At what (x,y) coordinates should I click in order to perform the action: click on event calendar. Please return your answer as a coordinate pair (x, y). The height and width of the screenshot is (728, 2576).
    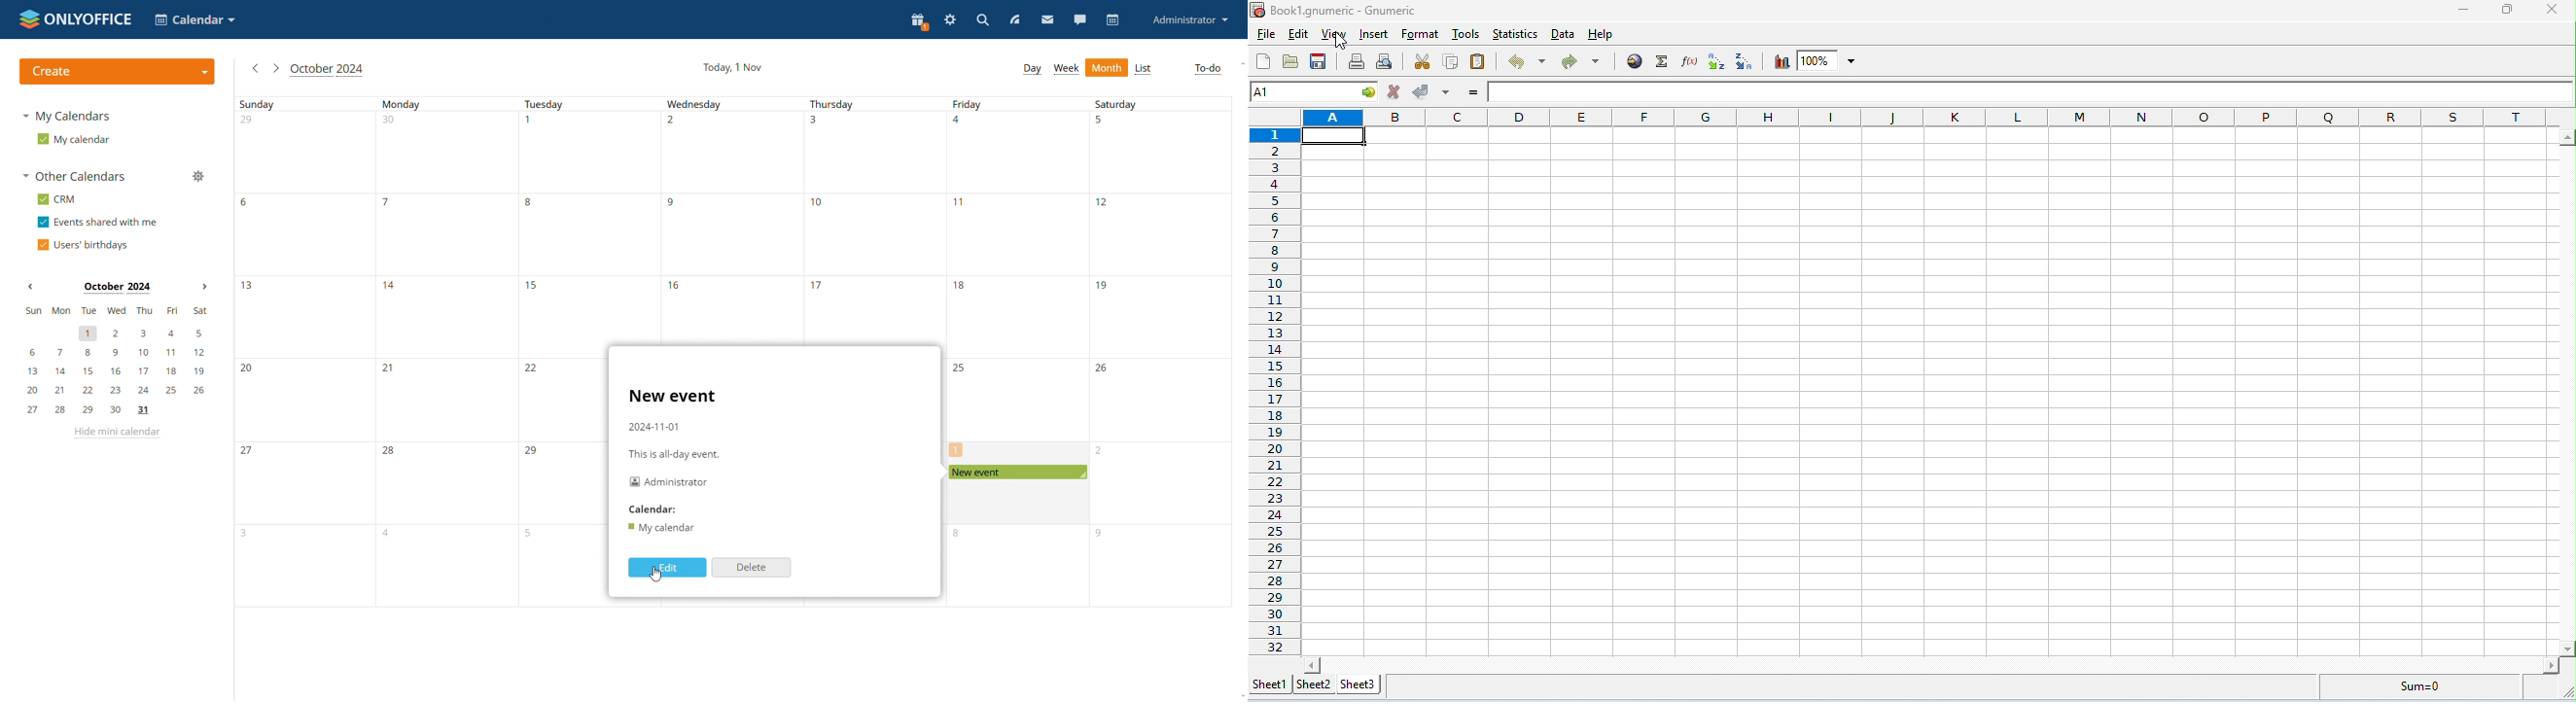
    Looking at the image, I should click on (664, 528).